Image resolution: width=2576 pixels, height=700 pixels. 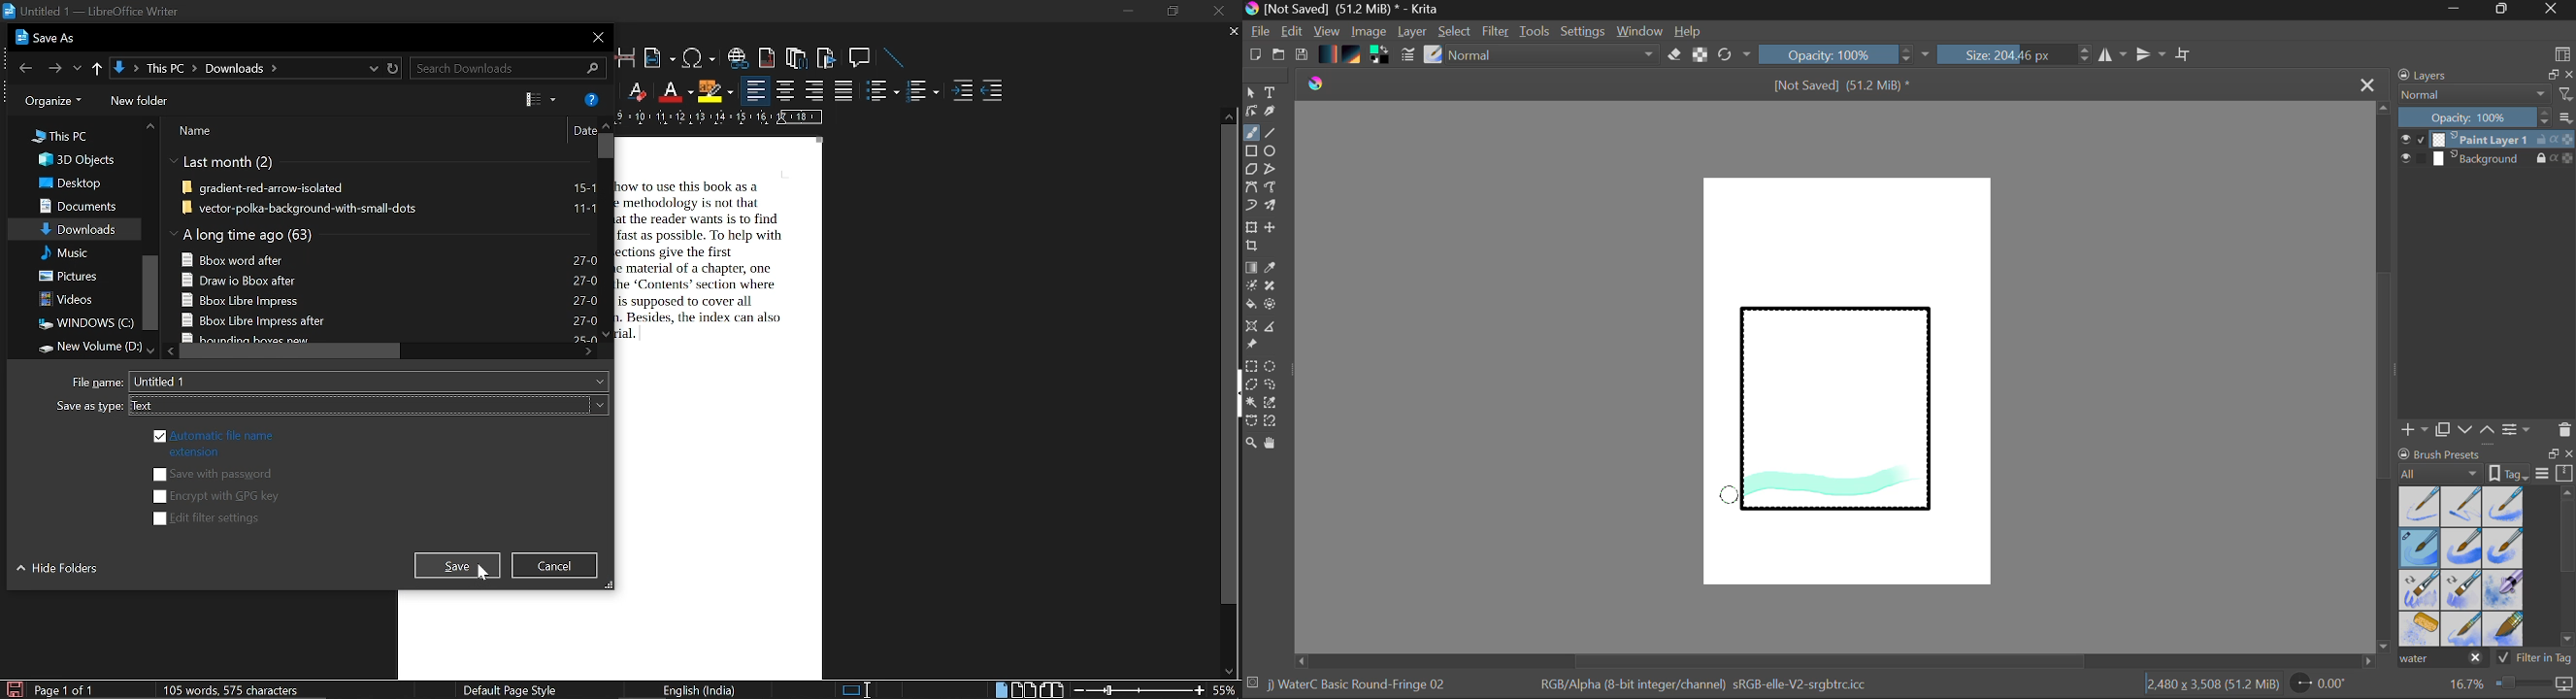 I want to click on multiple page view, so click(x=1023, y=690).